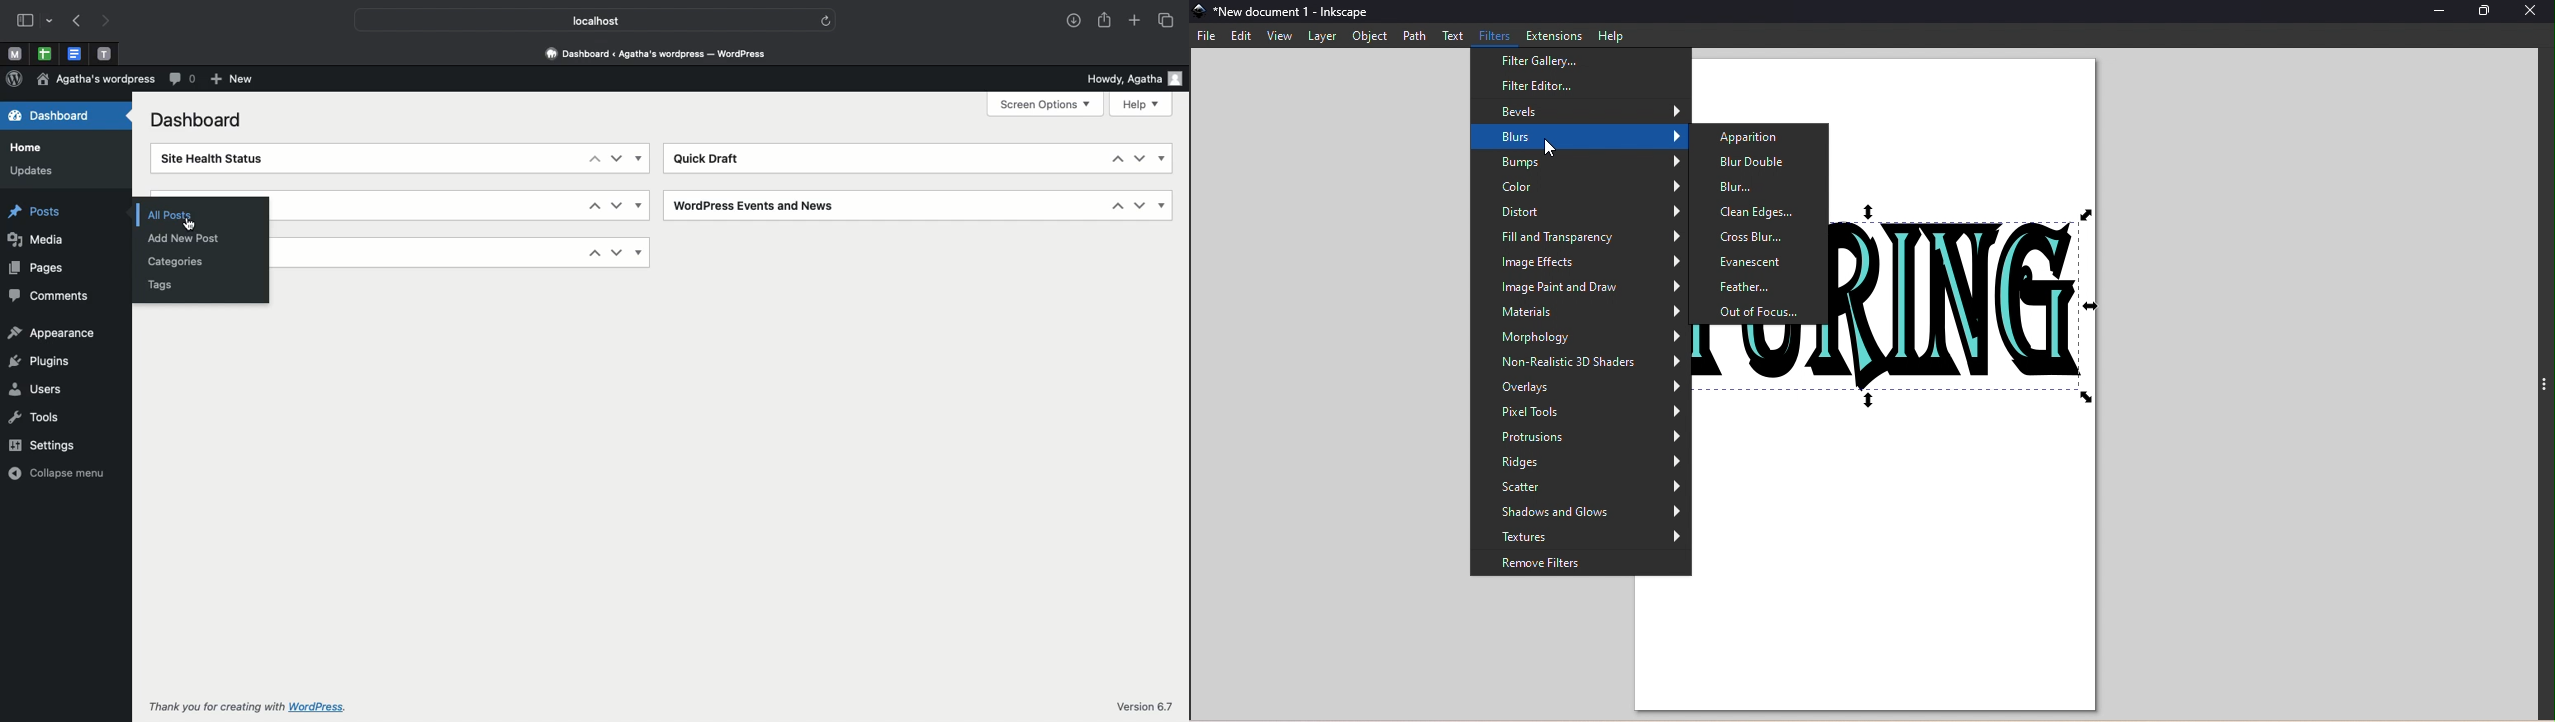 The width and height of the screenshot is (2576, 728). What do you see at coordinates (1581, 536) in the screenshot?
I see `Textures` at bounding box center [1581, 536].